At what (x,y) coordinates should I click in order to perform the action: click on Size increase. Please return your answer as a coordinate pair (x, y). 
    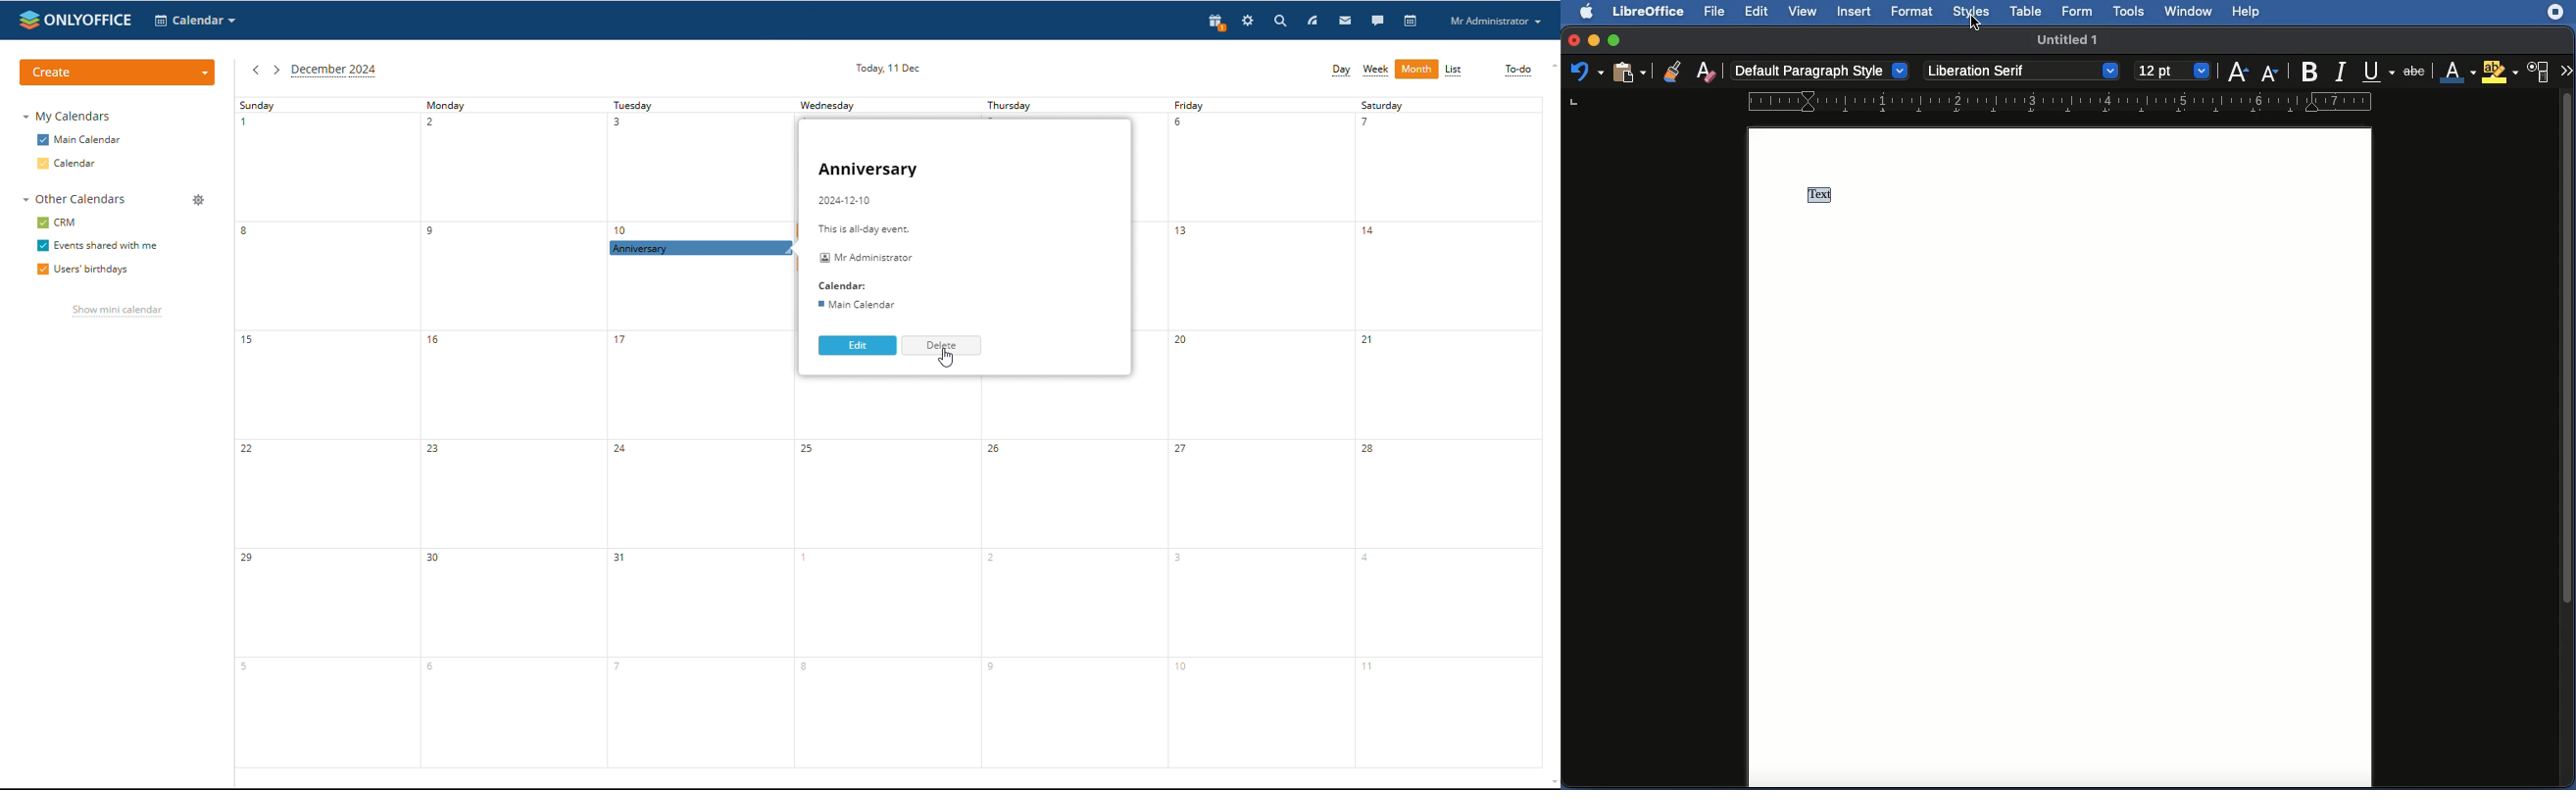
    Looking at the image, I should click on (2240, 72).